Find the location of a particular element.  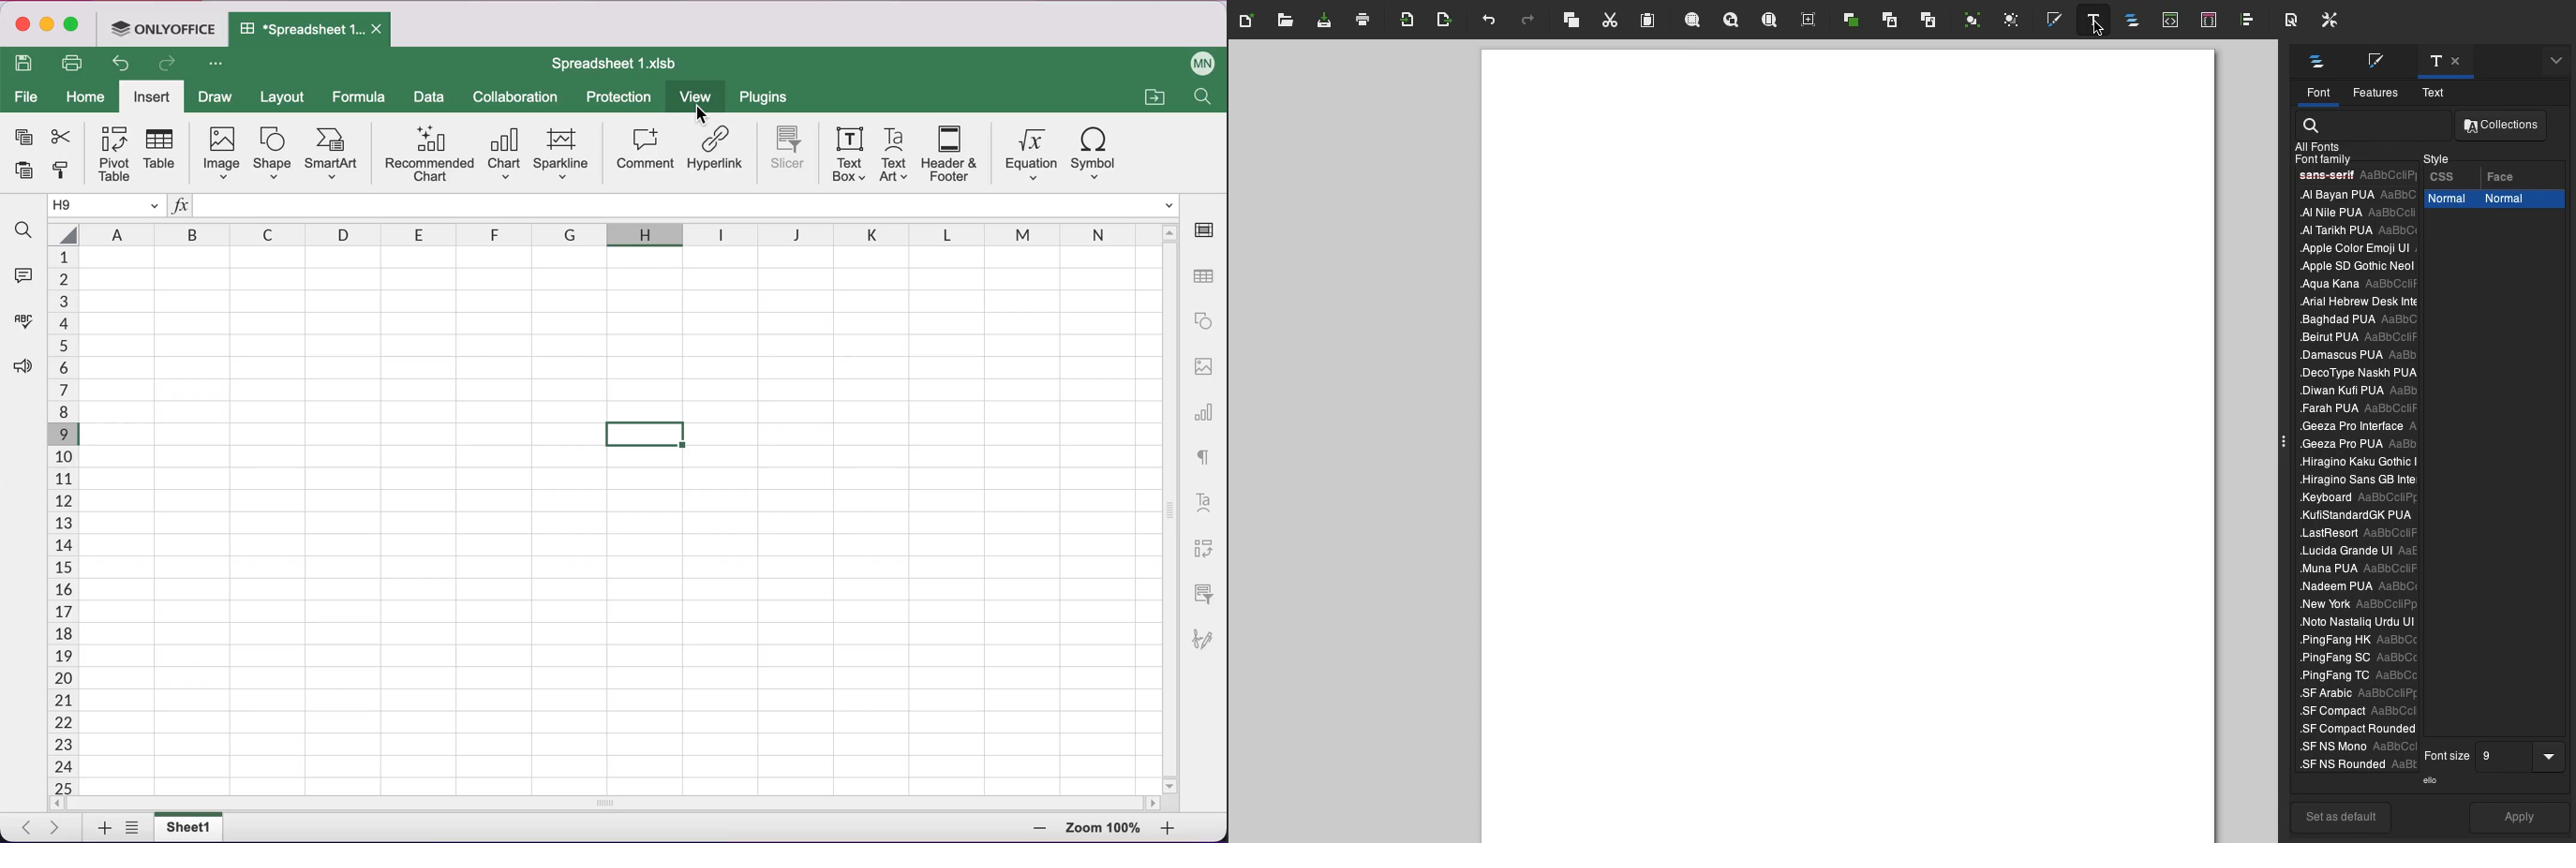

.Nadeem PUA is located at coordinates (2354, 587).